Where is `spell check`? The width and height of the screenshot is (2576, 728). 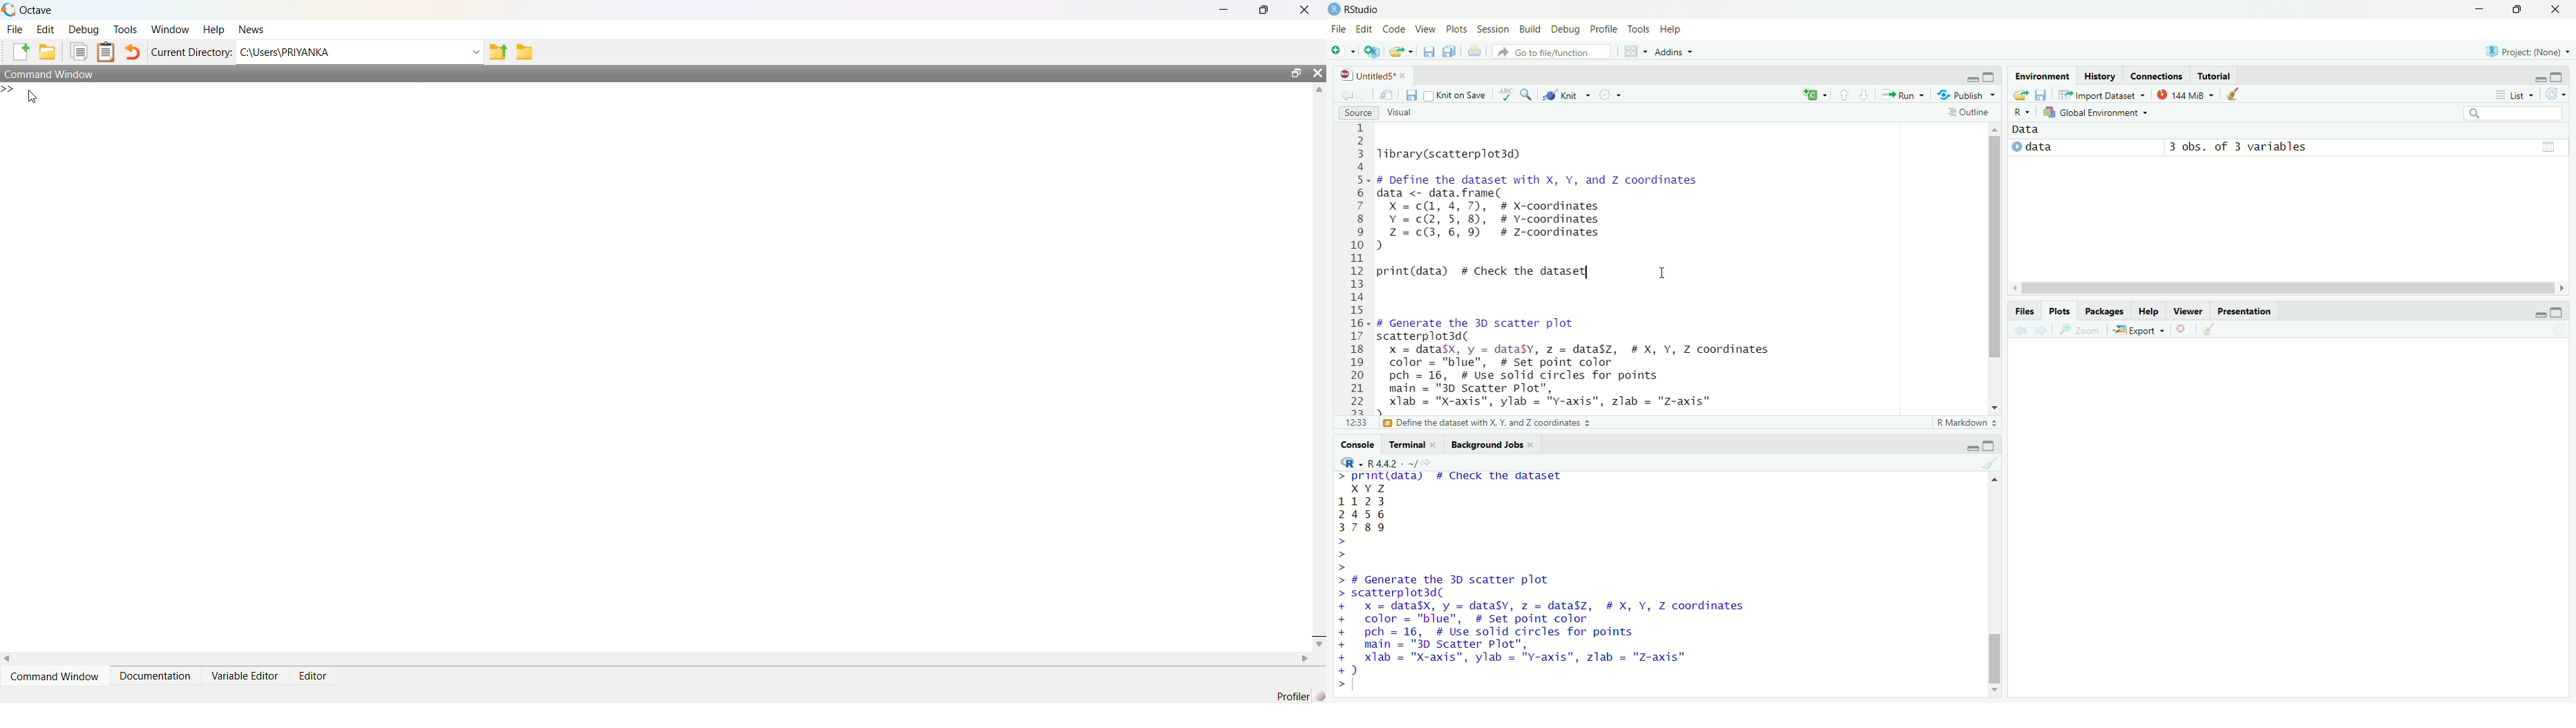 spell check is located at coordinates (1505, 95).